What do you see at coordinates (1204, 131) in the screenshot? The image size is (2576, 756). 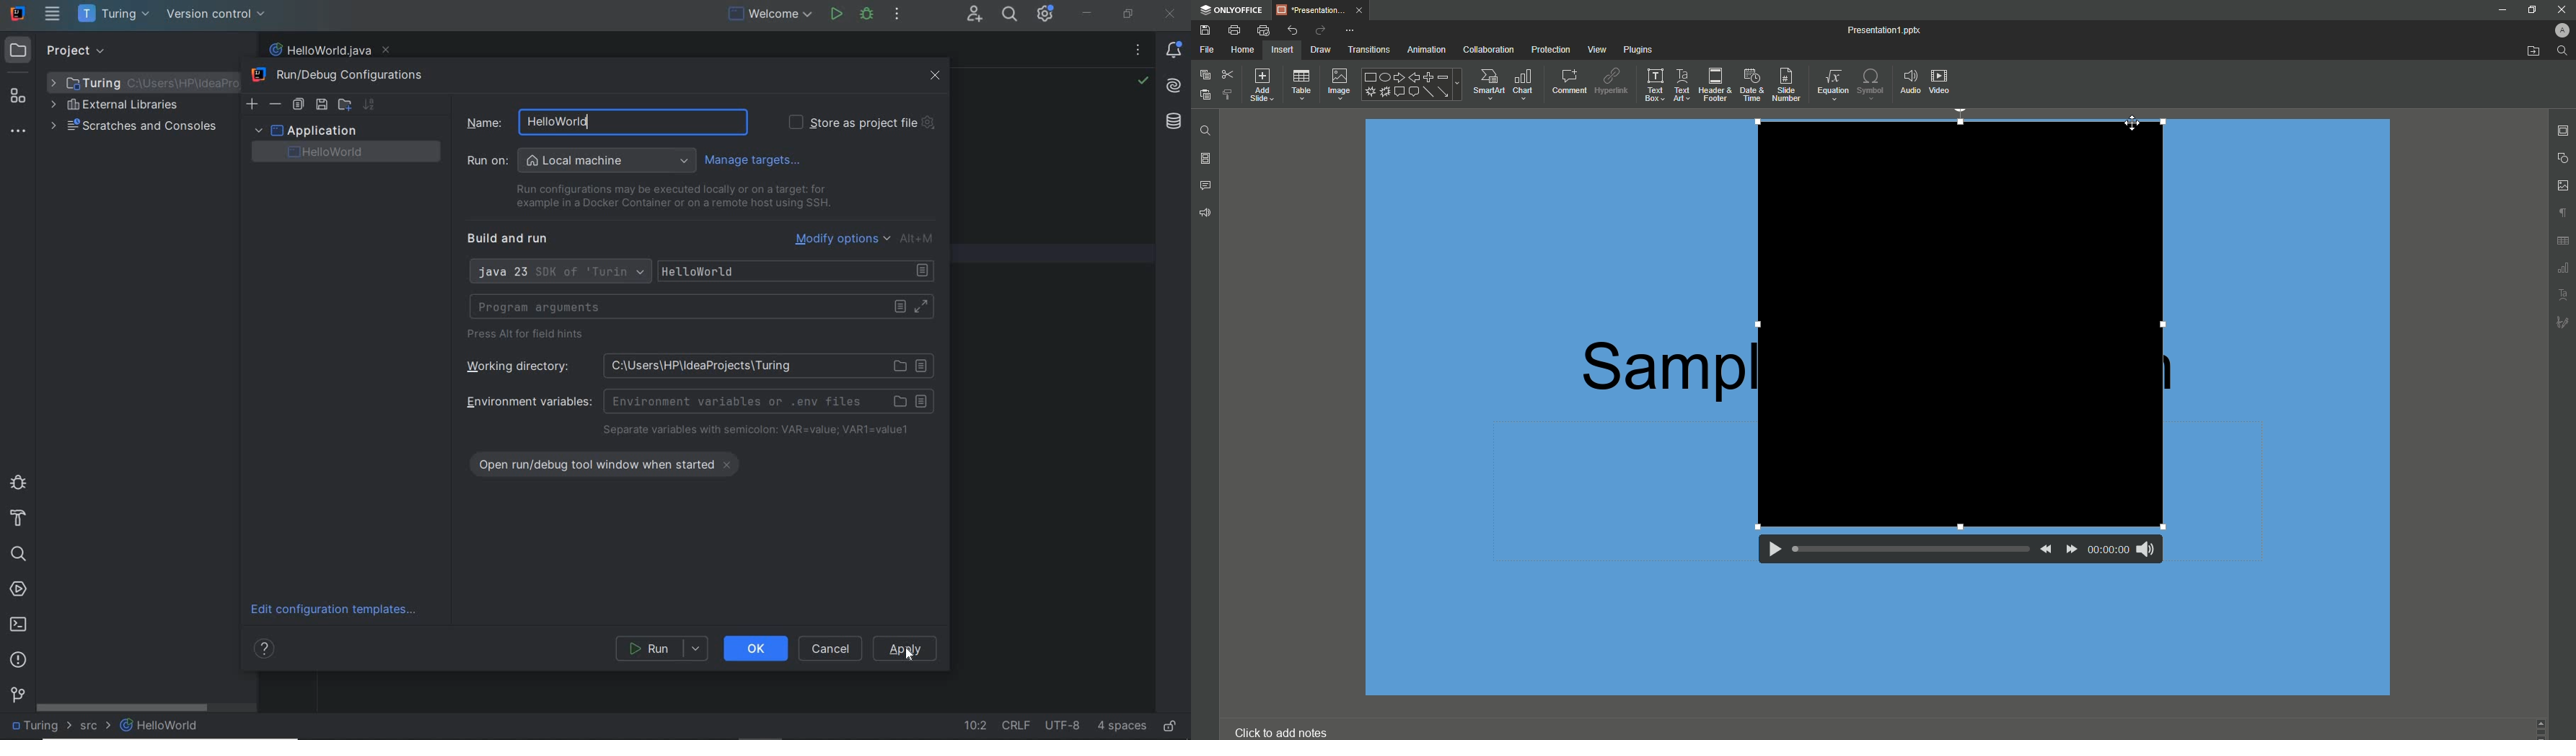 I see `Find` at bounding box center [1204, 131].